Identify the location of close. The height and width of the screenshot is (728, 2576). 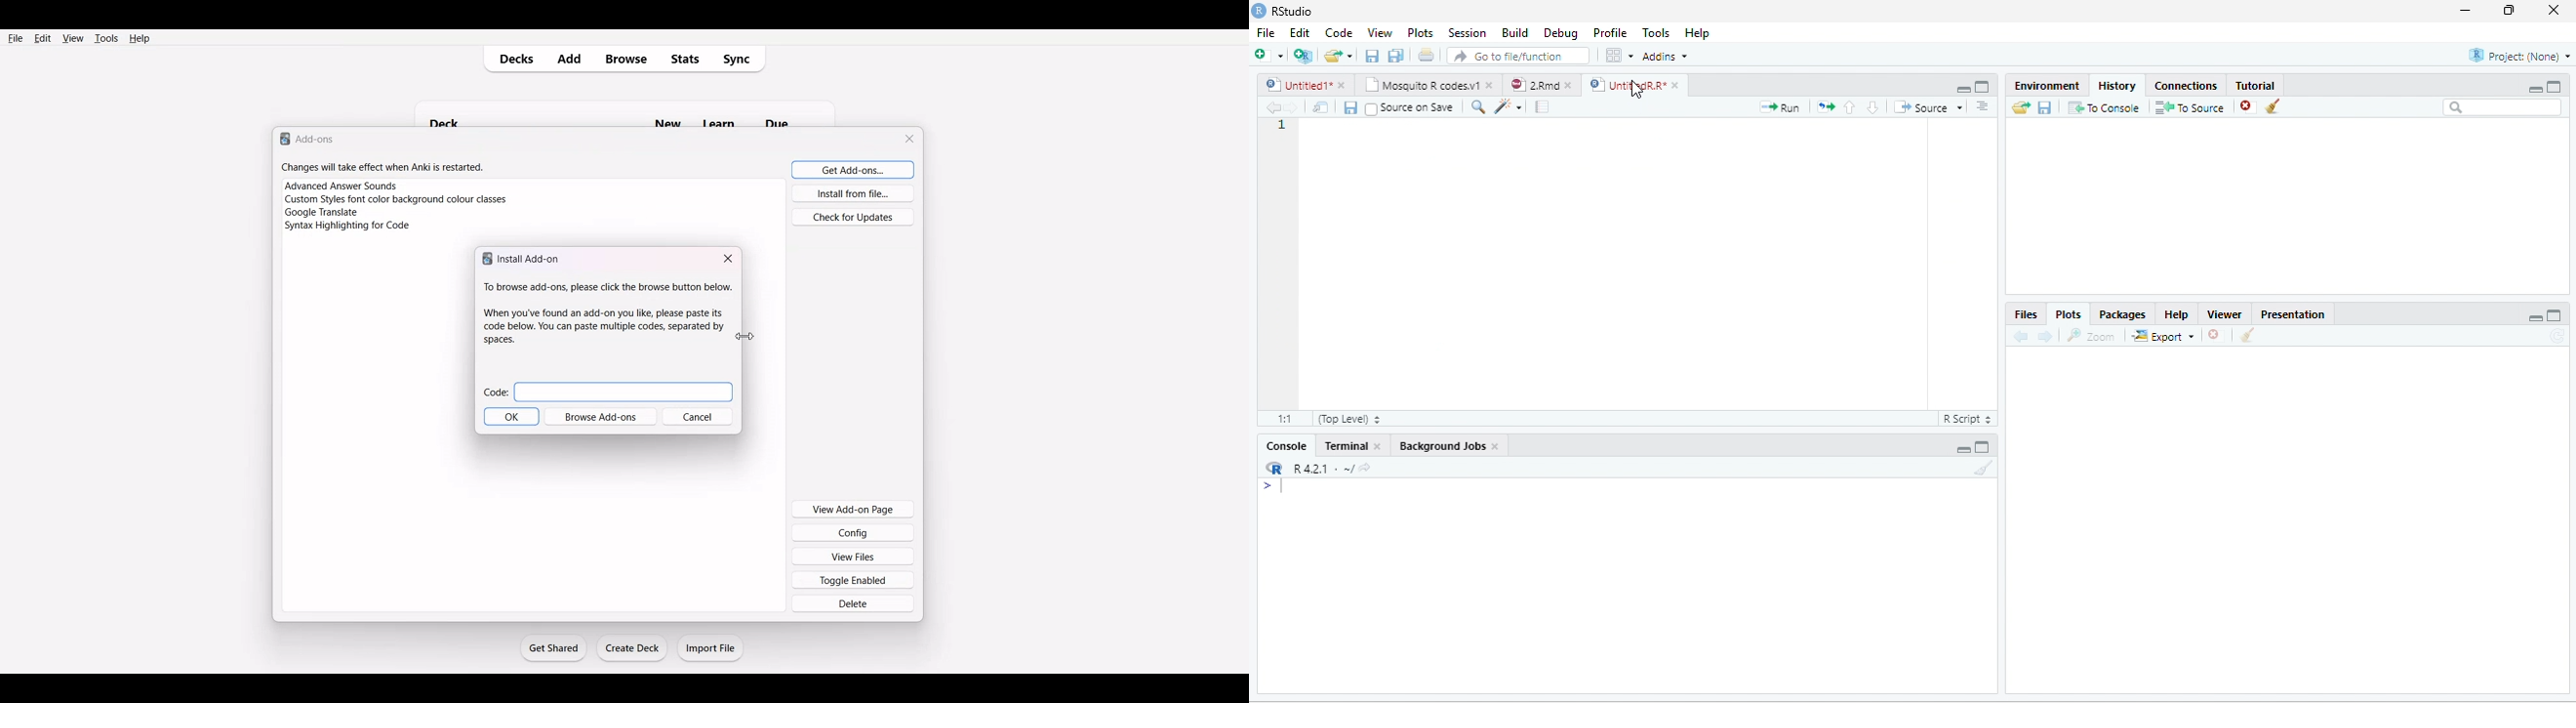
(1675, 85).